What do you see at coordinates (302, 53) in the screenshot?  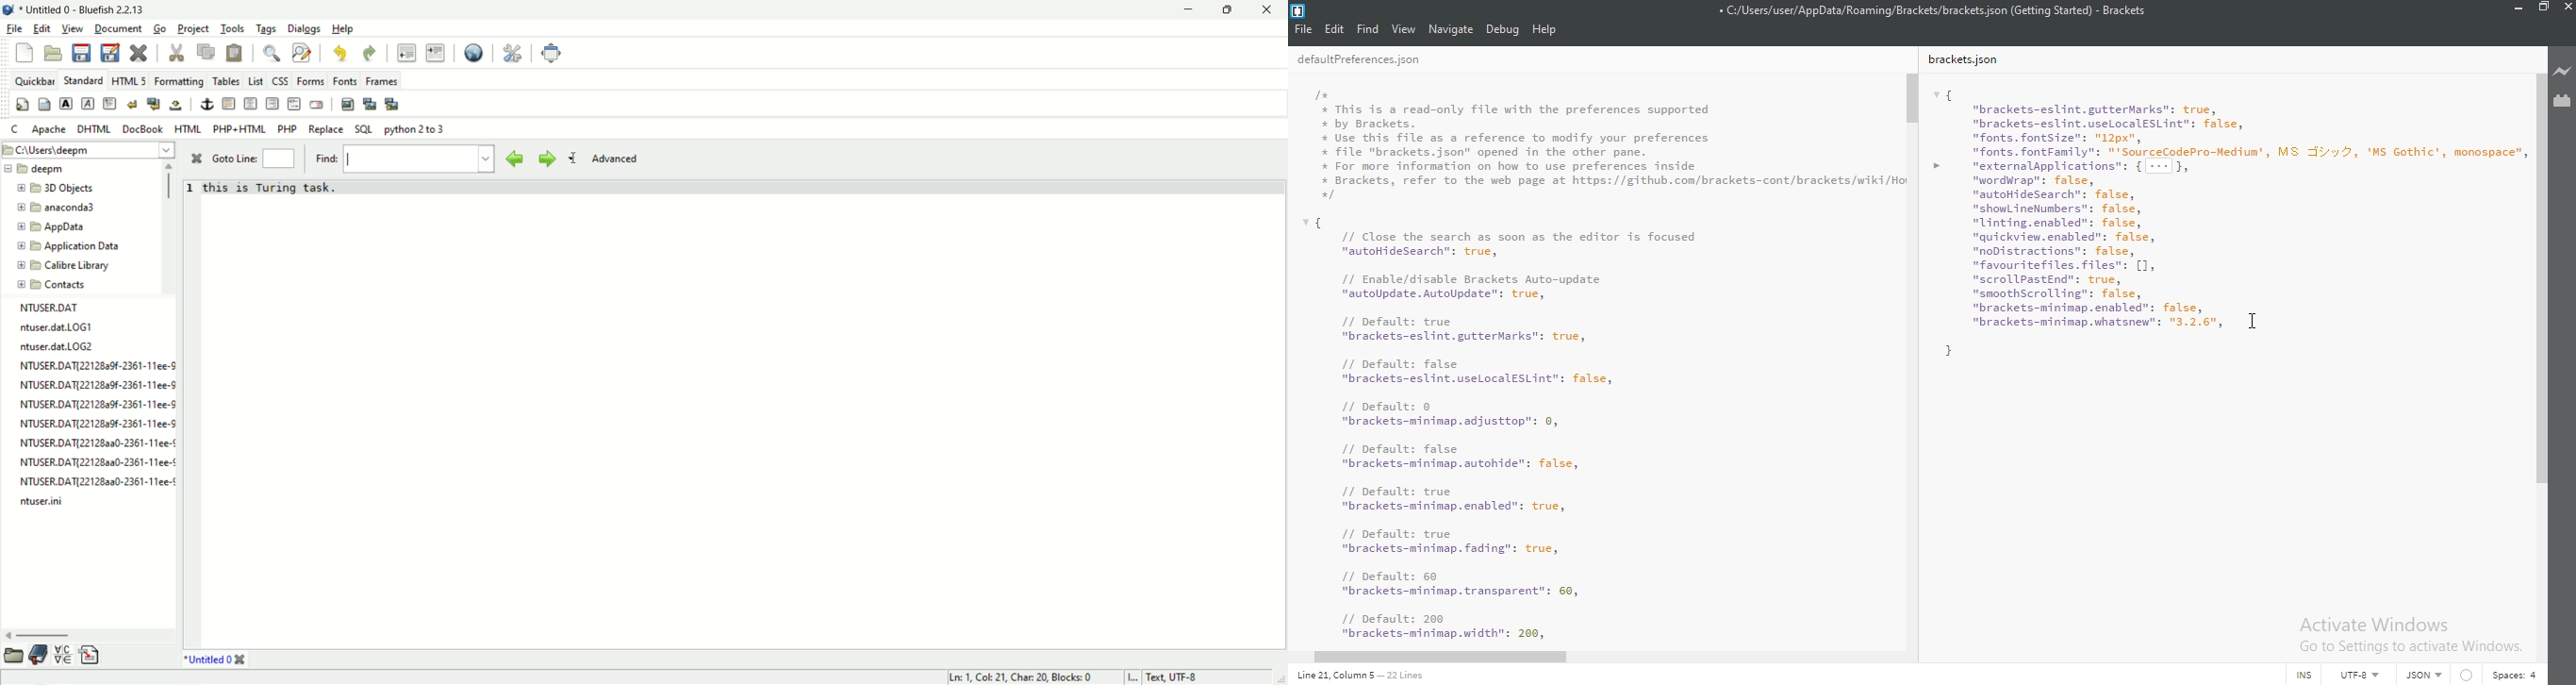 I see `find and replace` at bounding box center [302, 53].